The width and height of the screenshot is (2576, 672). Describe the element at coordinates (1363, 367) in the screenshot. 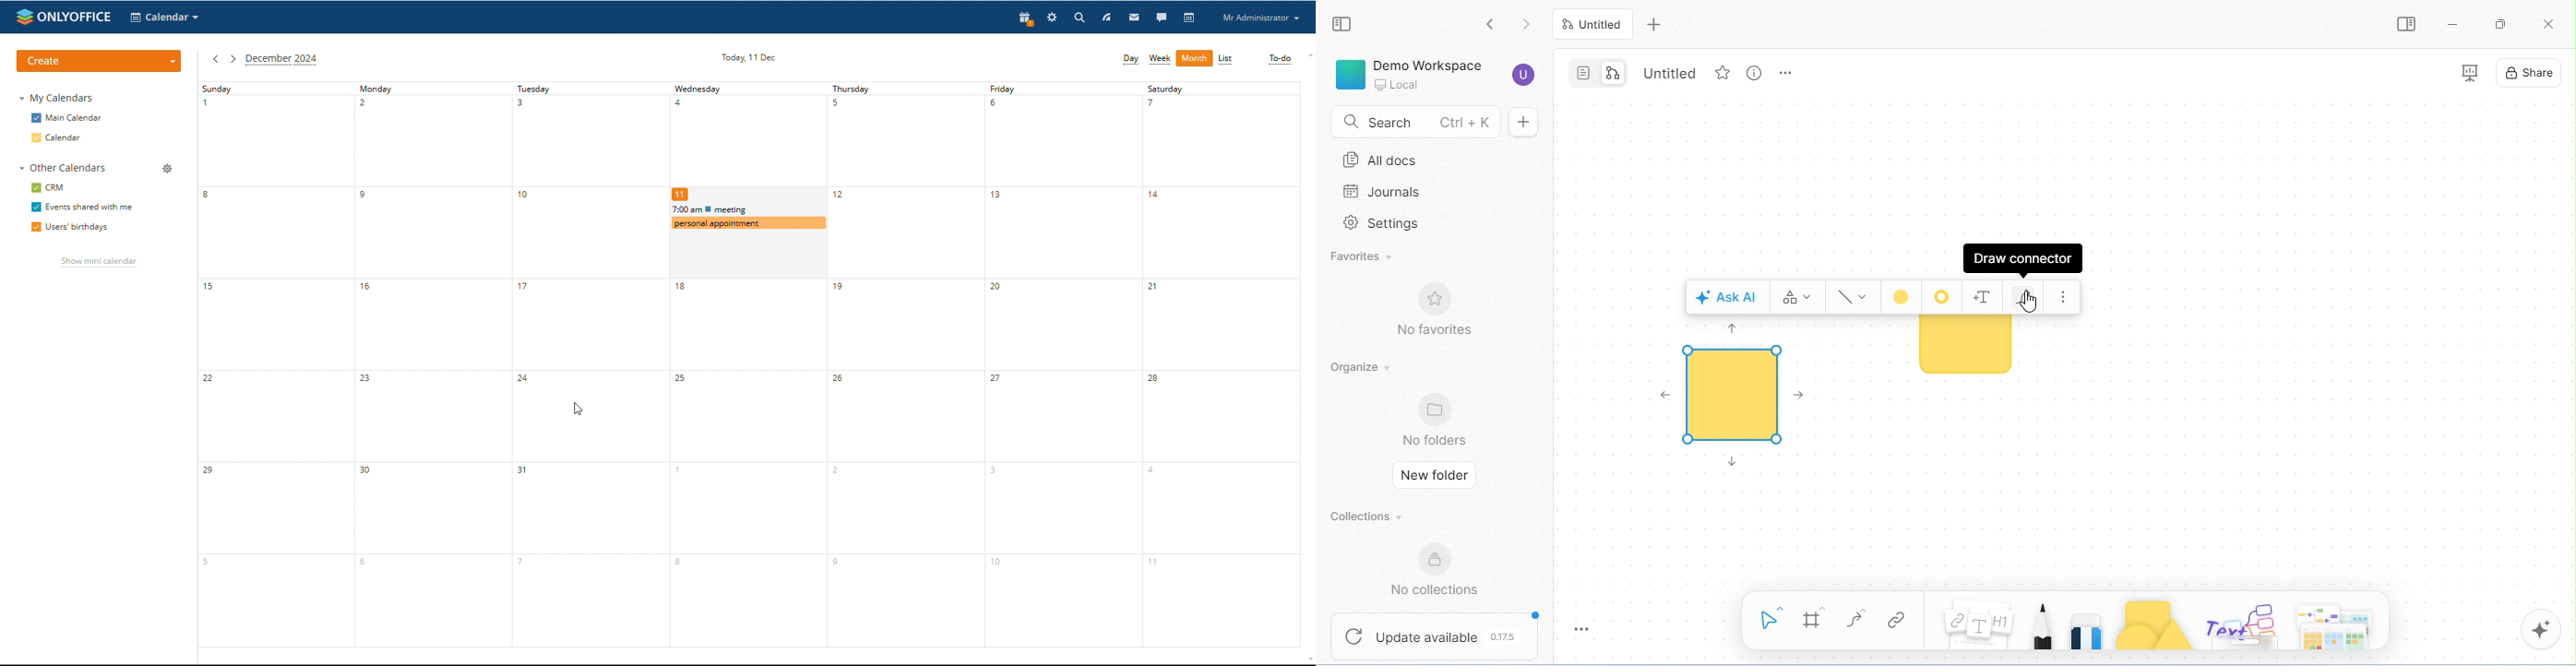

I see `organize` at that location.